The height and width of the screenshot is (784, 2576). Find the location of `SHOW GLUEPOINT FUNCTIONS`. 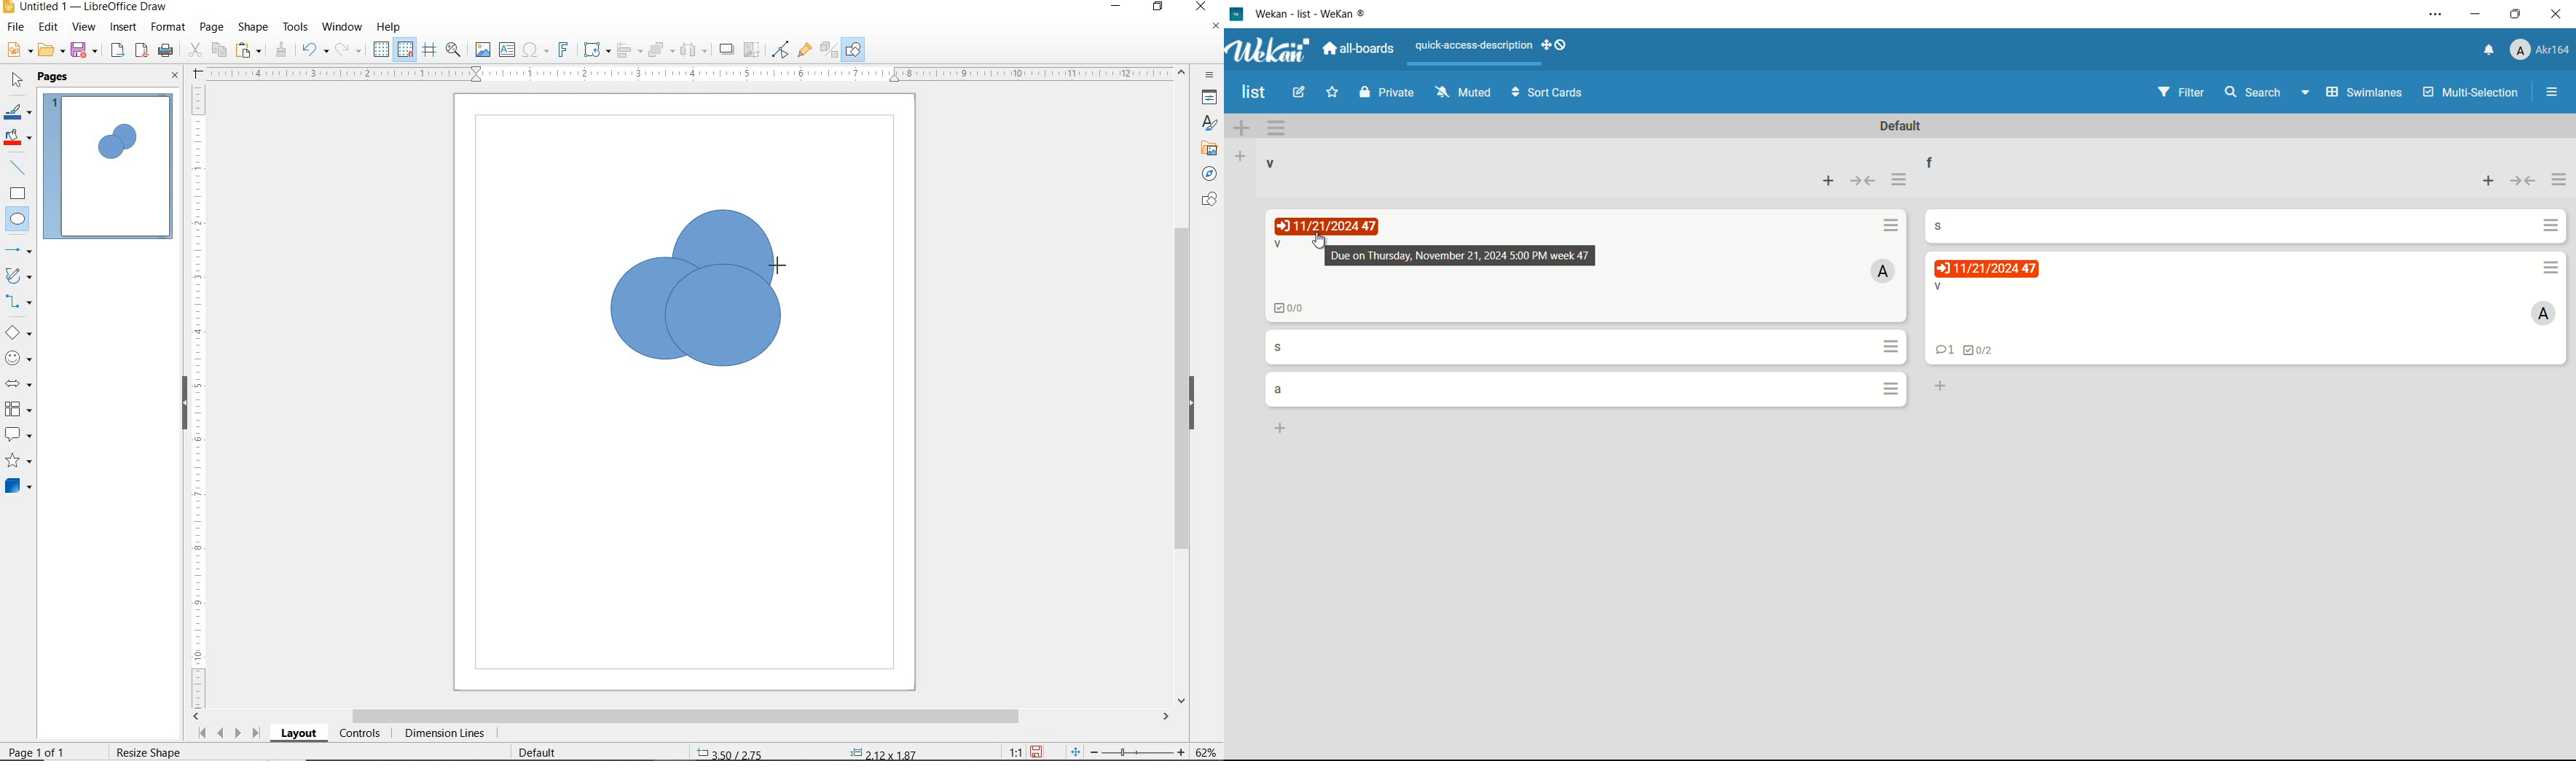

SHOW GLUEPOINT FUNCTIONS is located at coordinates (804, 50).